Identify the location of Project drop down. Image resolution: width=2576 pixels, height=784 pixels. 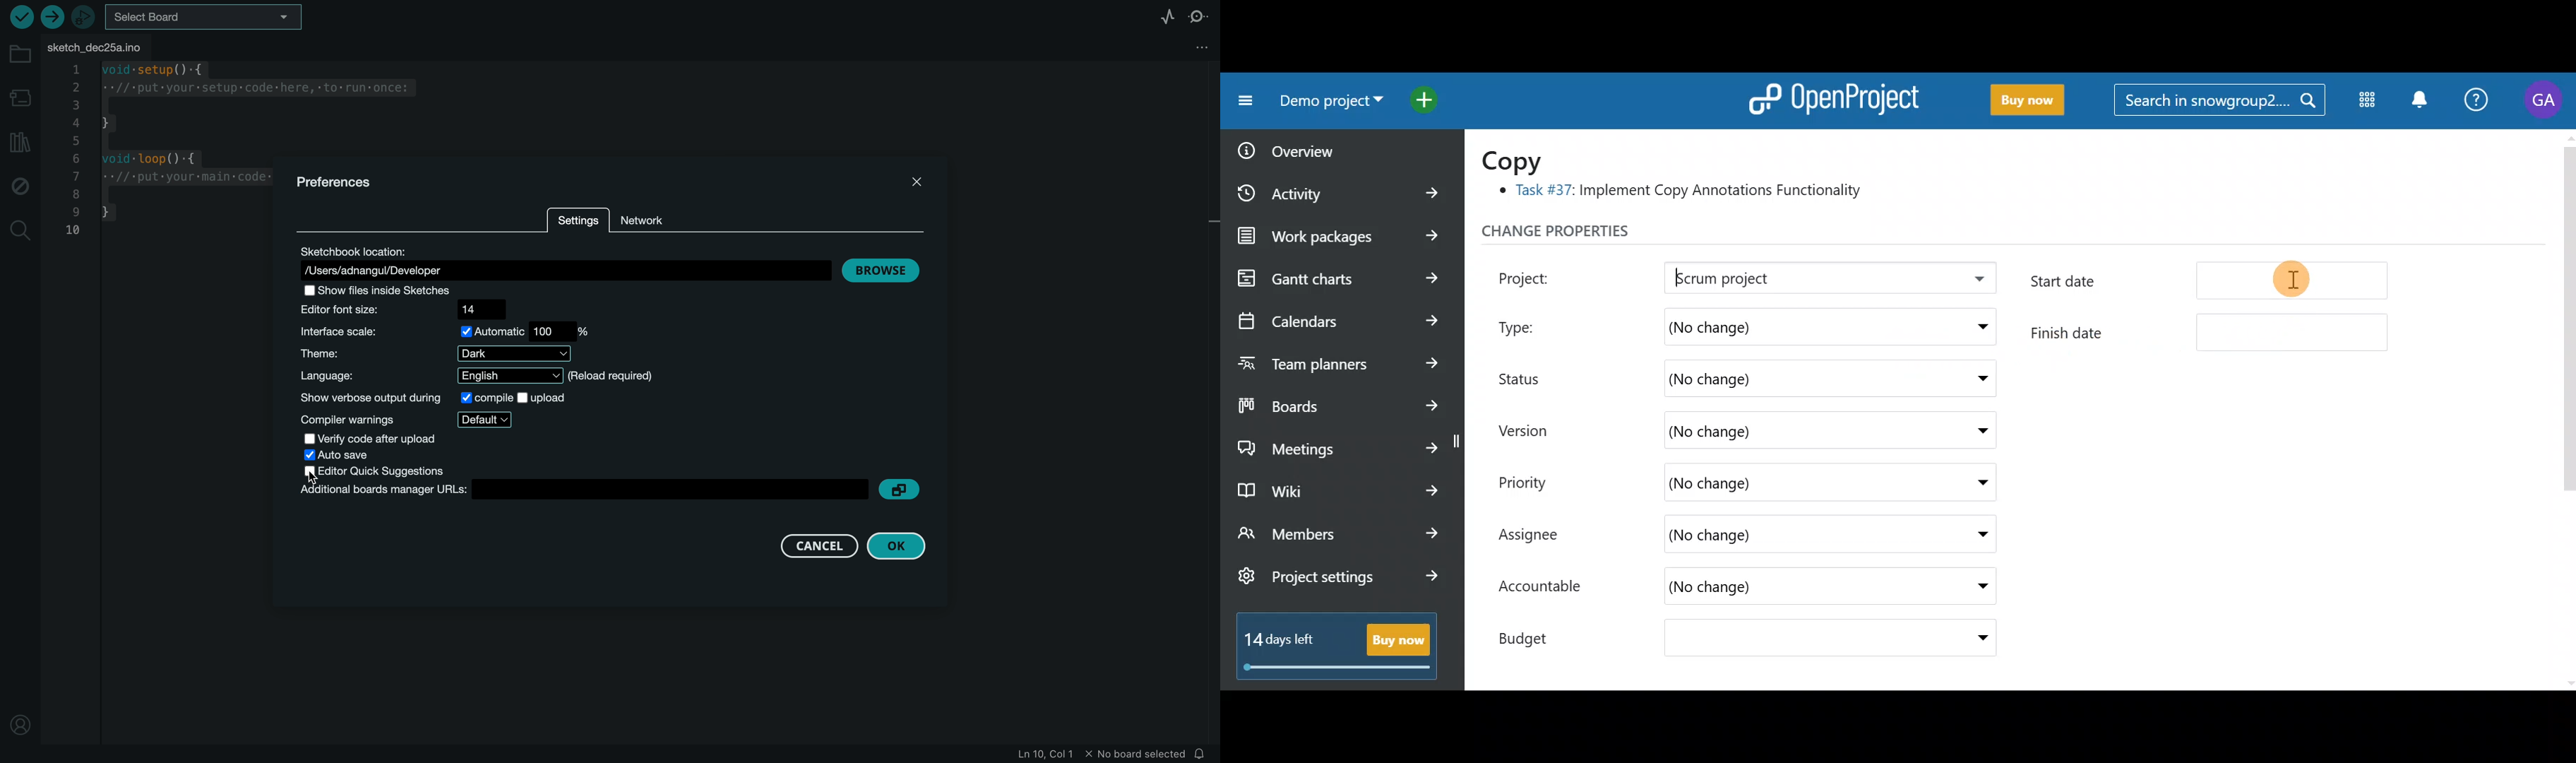
(1974, 282).